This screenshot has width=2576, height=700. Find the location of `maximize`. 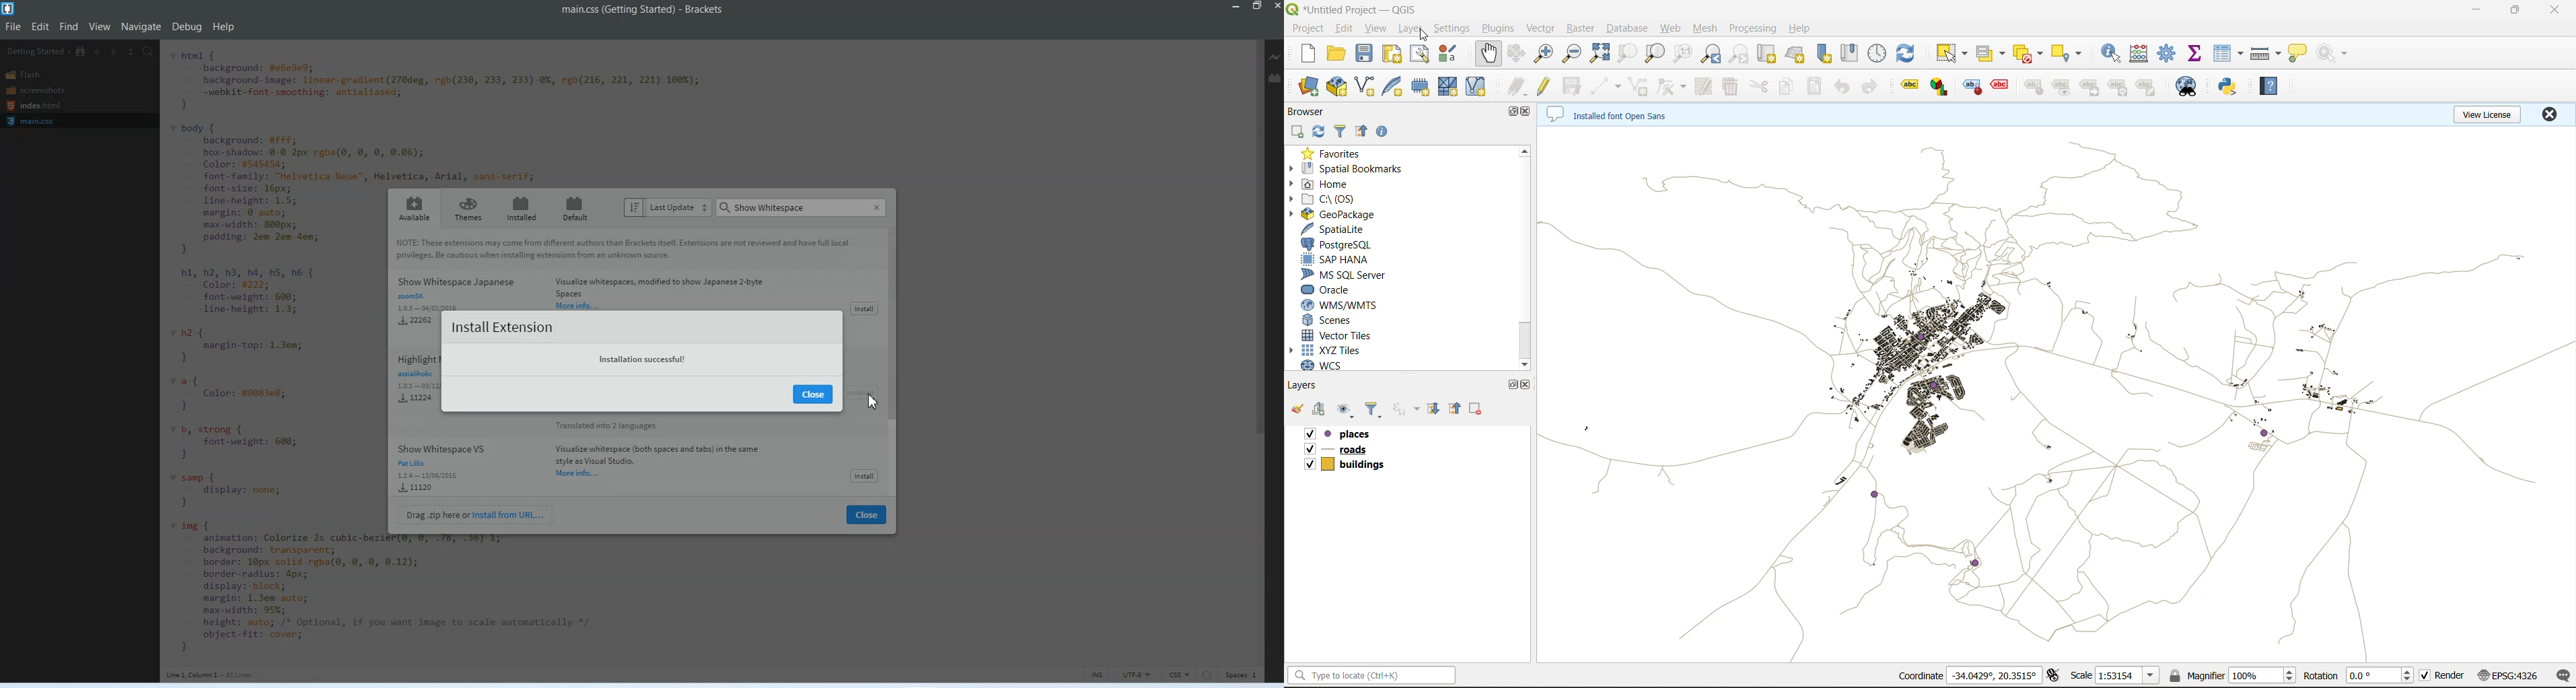

maximize is located at coordinates (1510, 384).